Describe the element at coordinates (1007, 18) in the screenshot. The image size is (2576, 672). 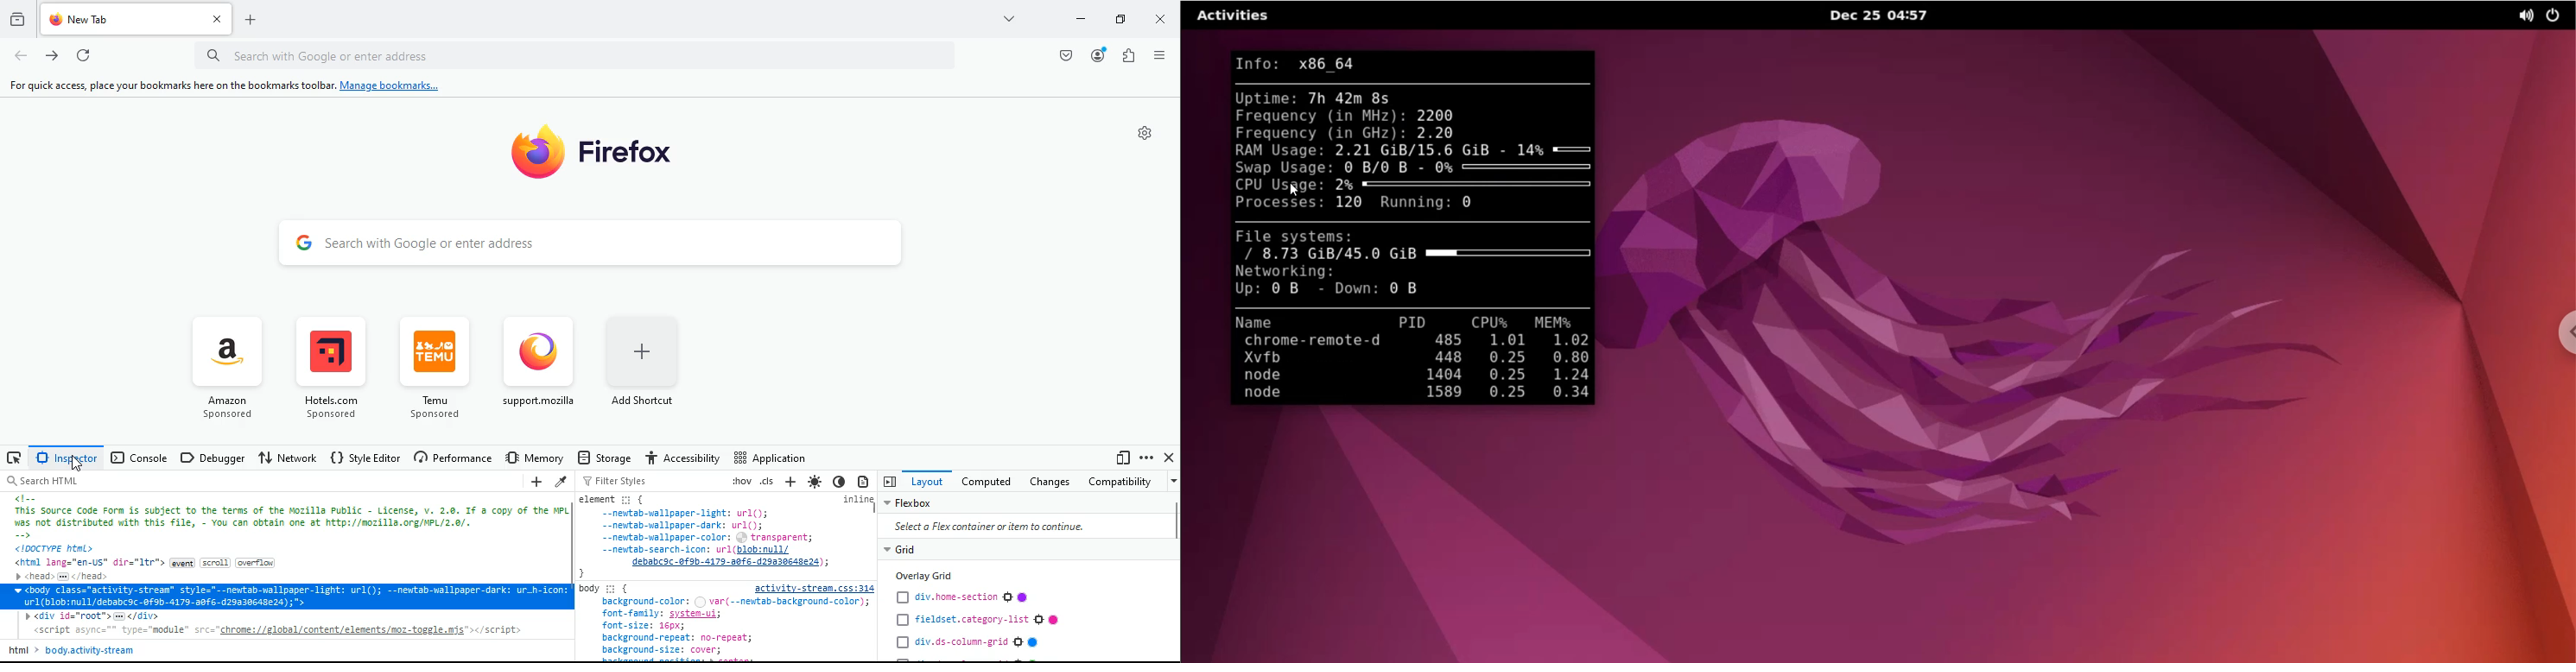
I see `more` at that location.